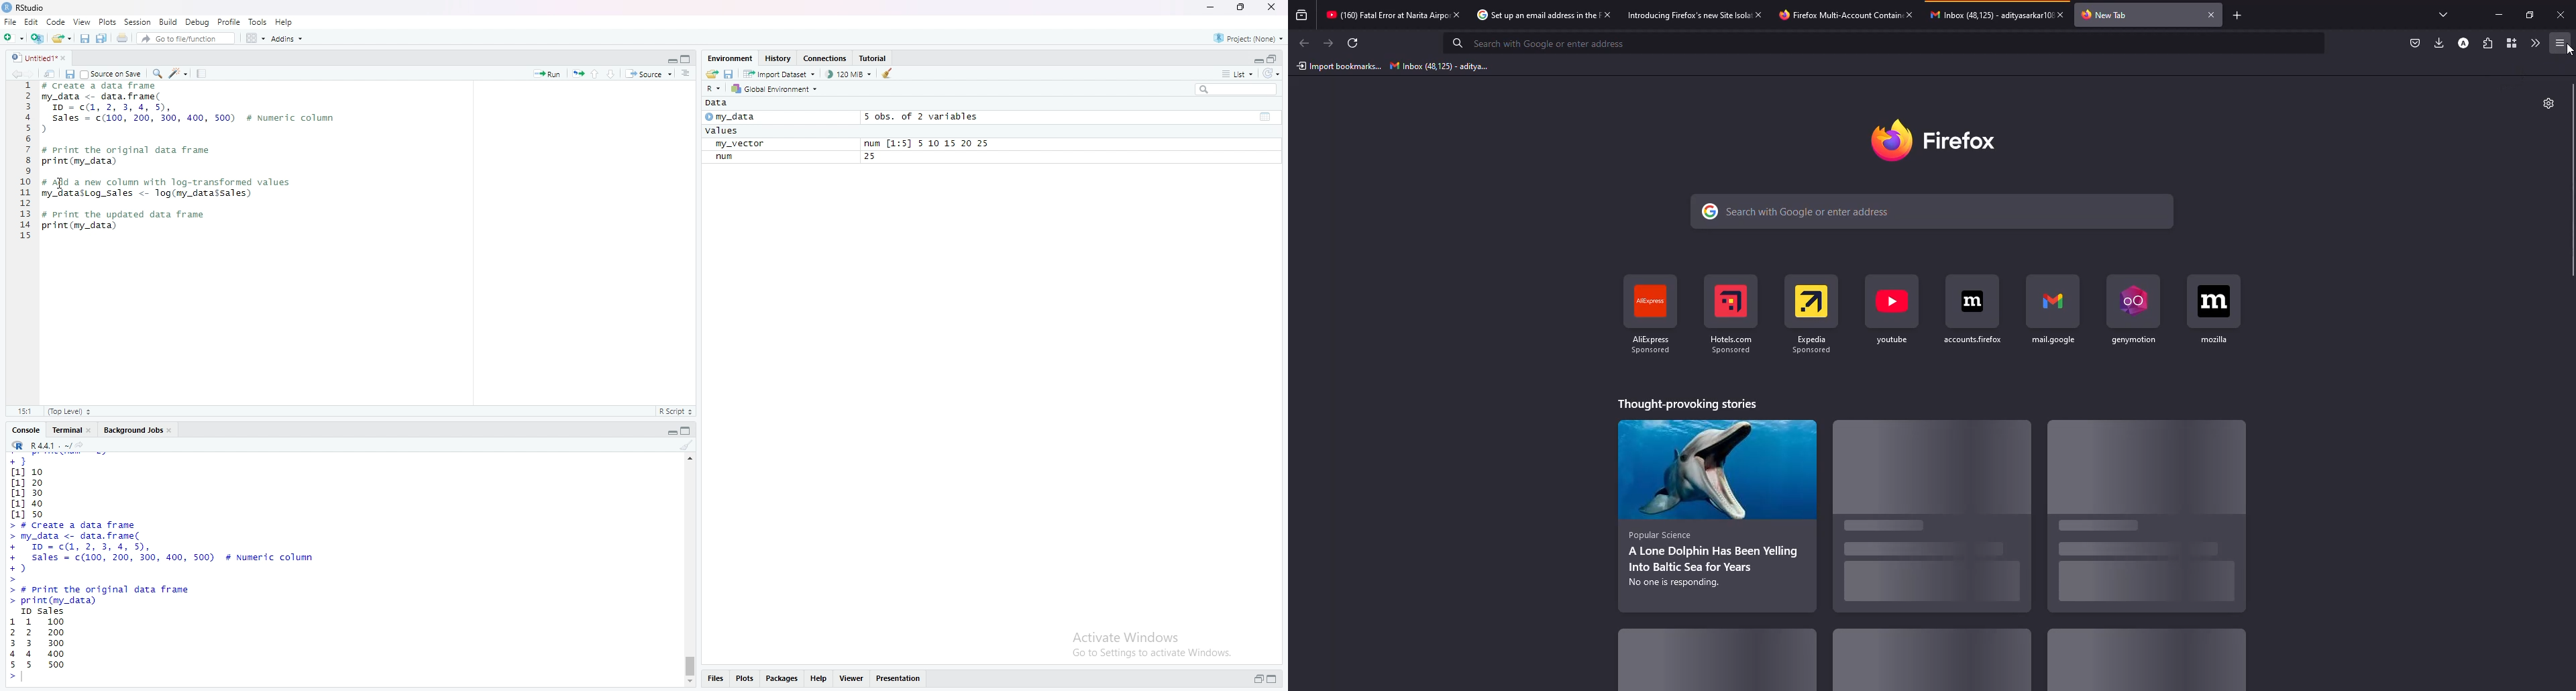  I want to click on workspace panes, so click(253, 40).